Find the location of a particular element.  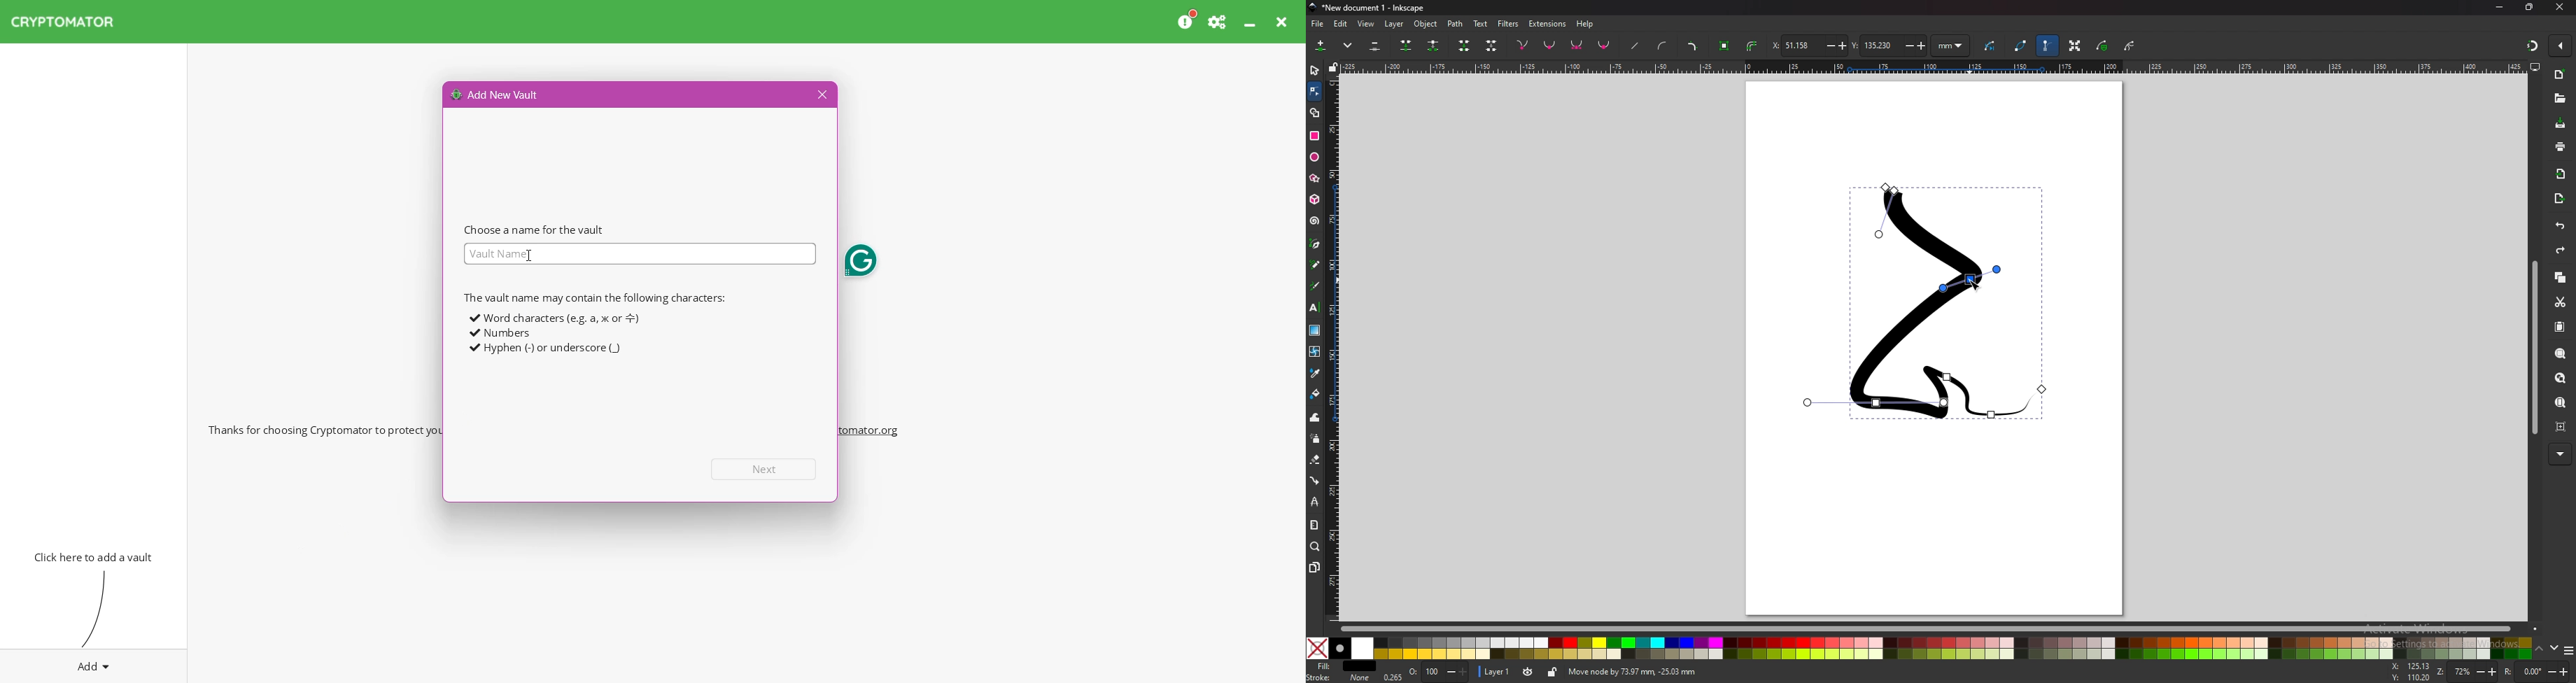

object to path is located at coordinates (1726, 44).